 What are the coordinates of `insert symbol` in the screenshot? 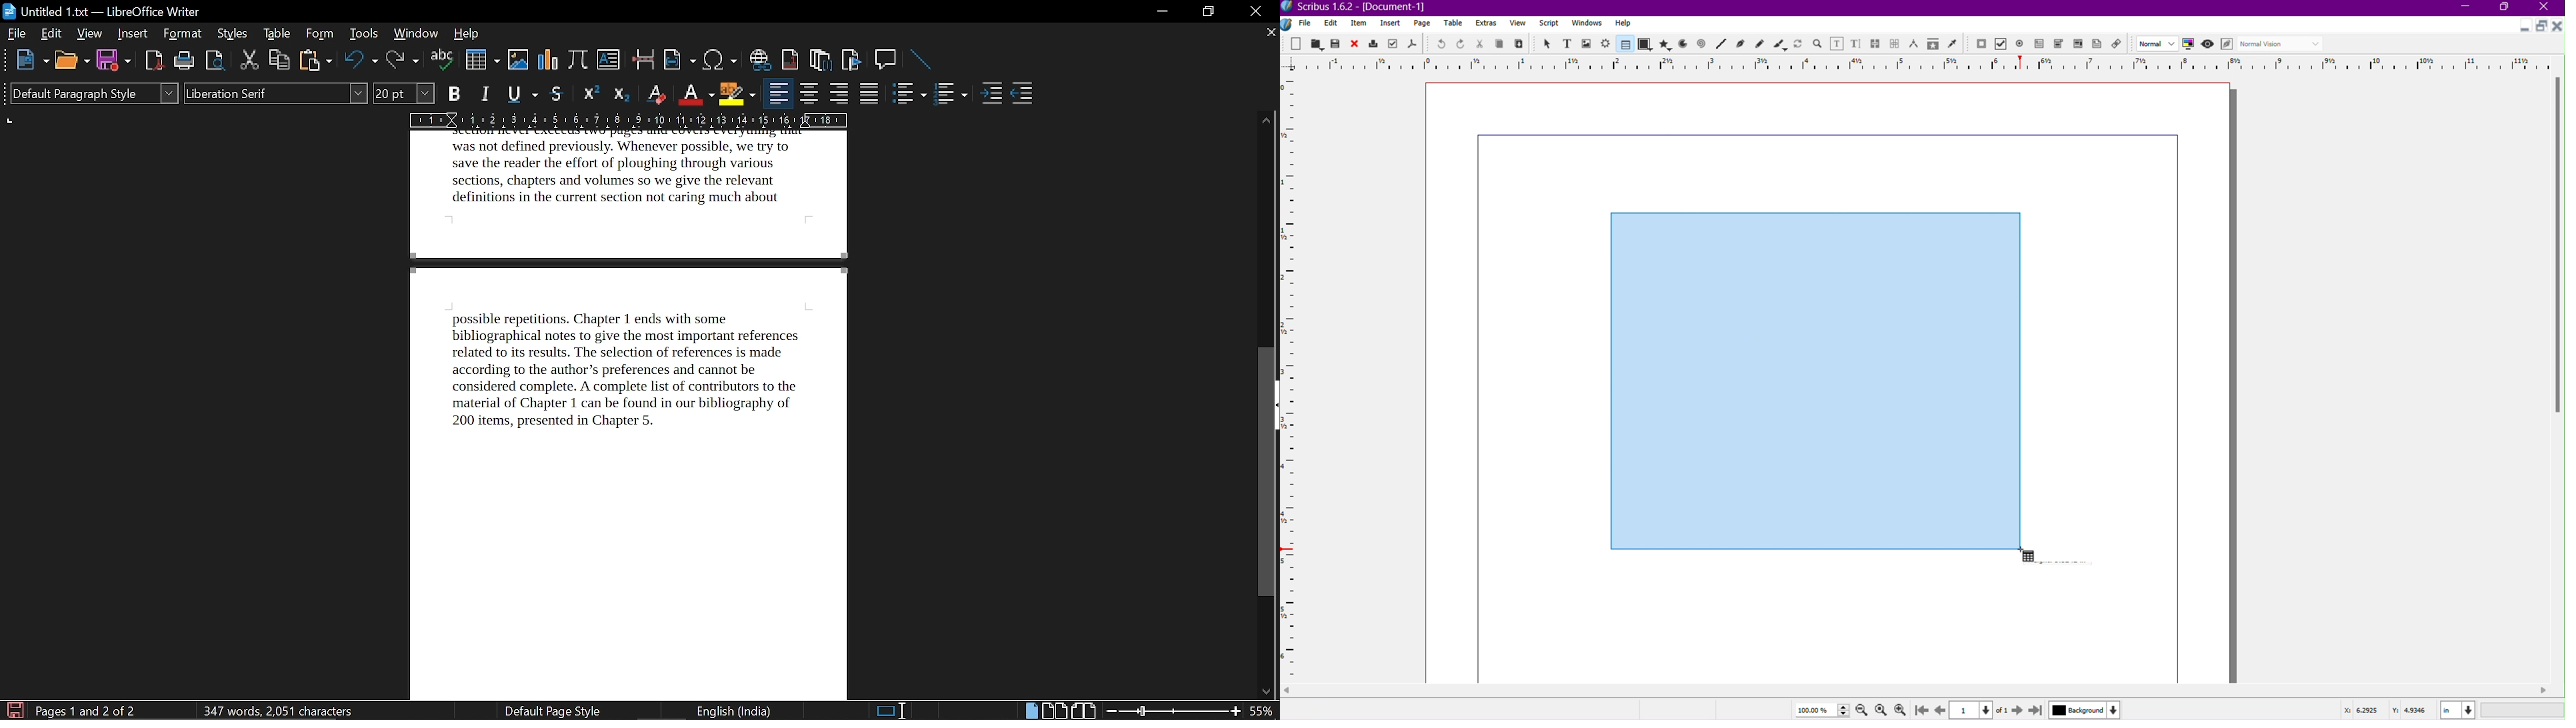 It's located at (719, 61).